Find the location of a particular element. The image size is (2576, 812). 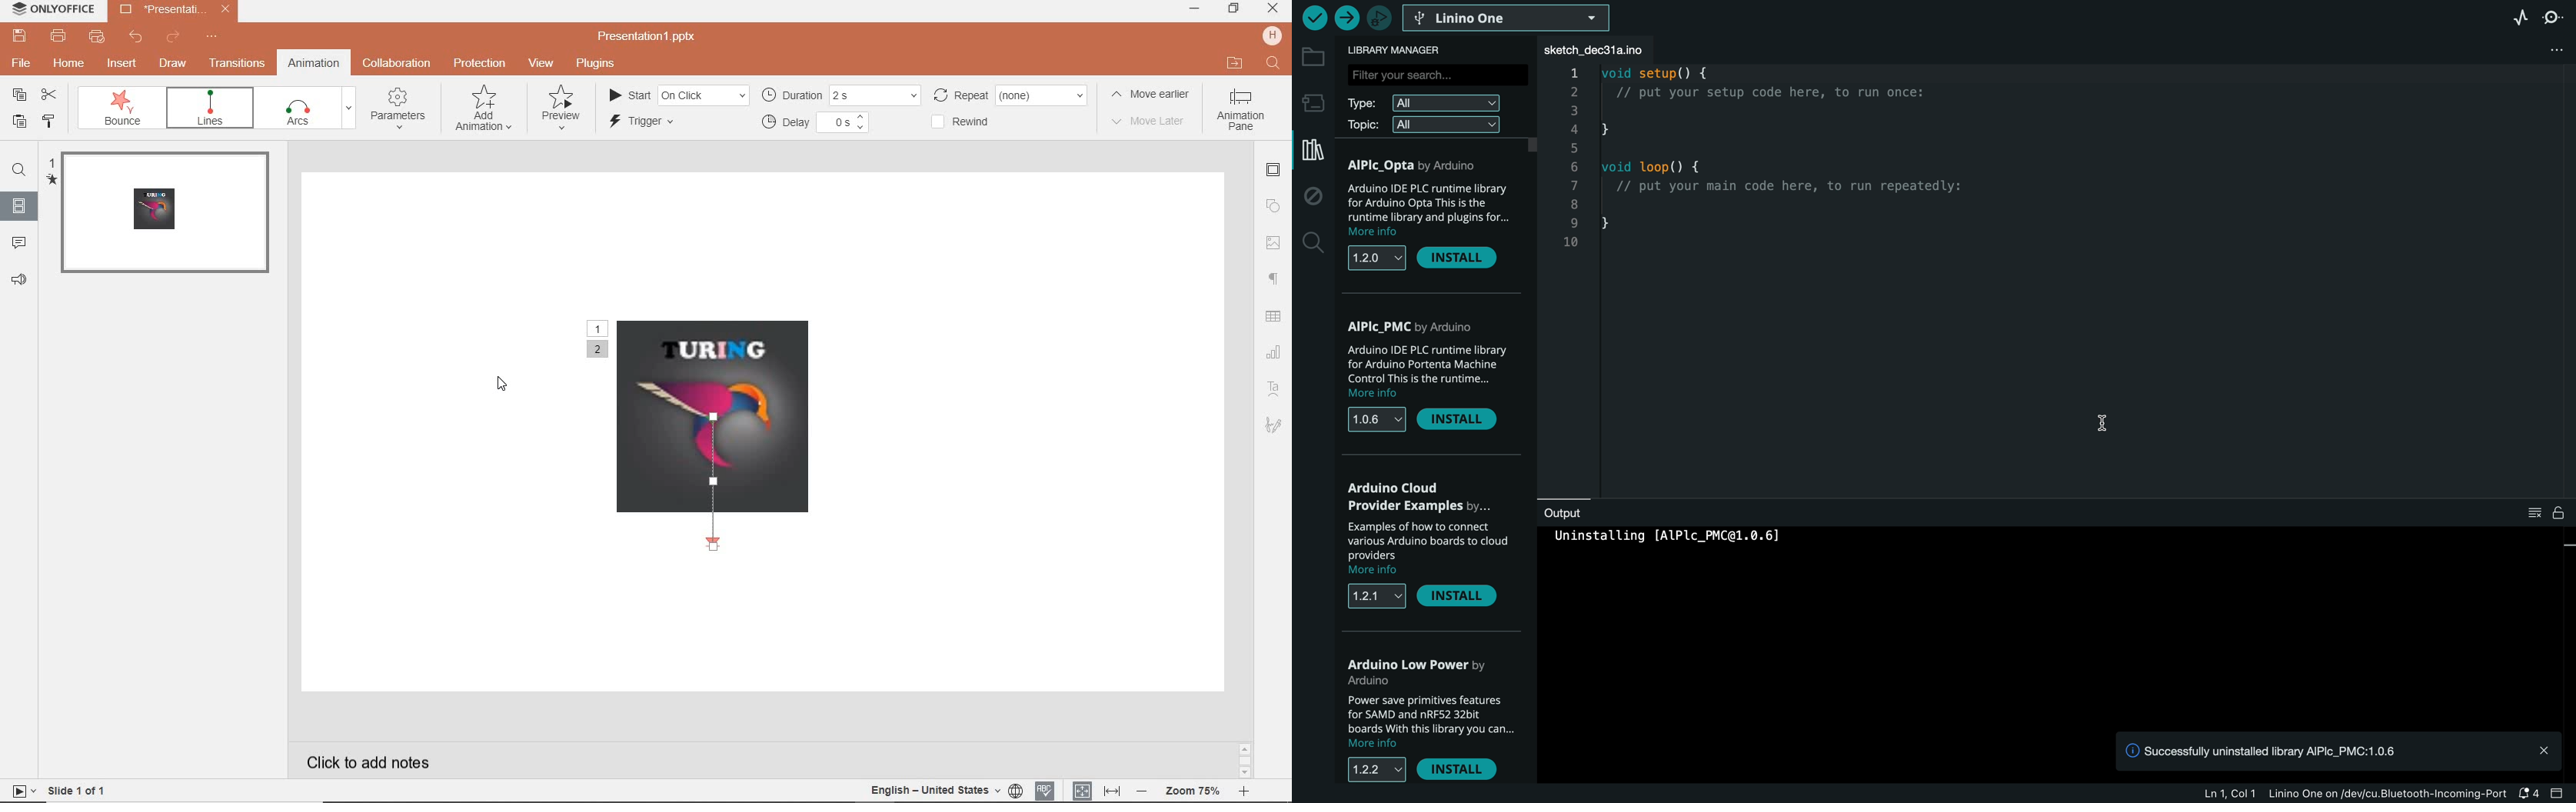

redo is located at coordinates (171, 37).